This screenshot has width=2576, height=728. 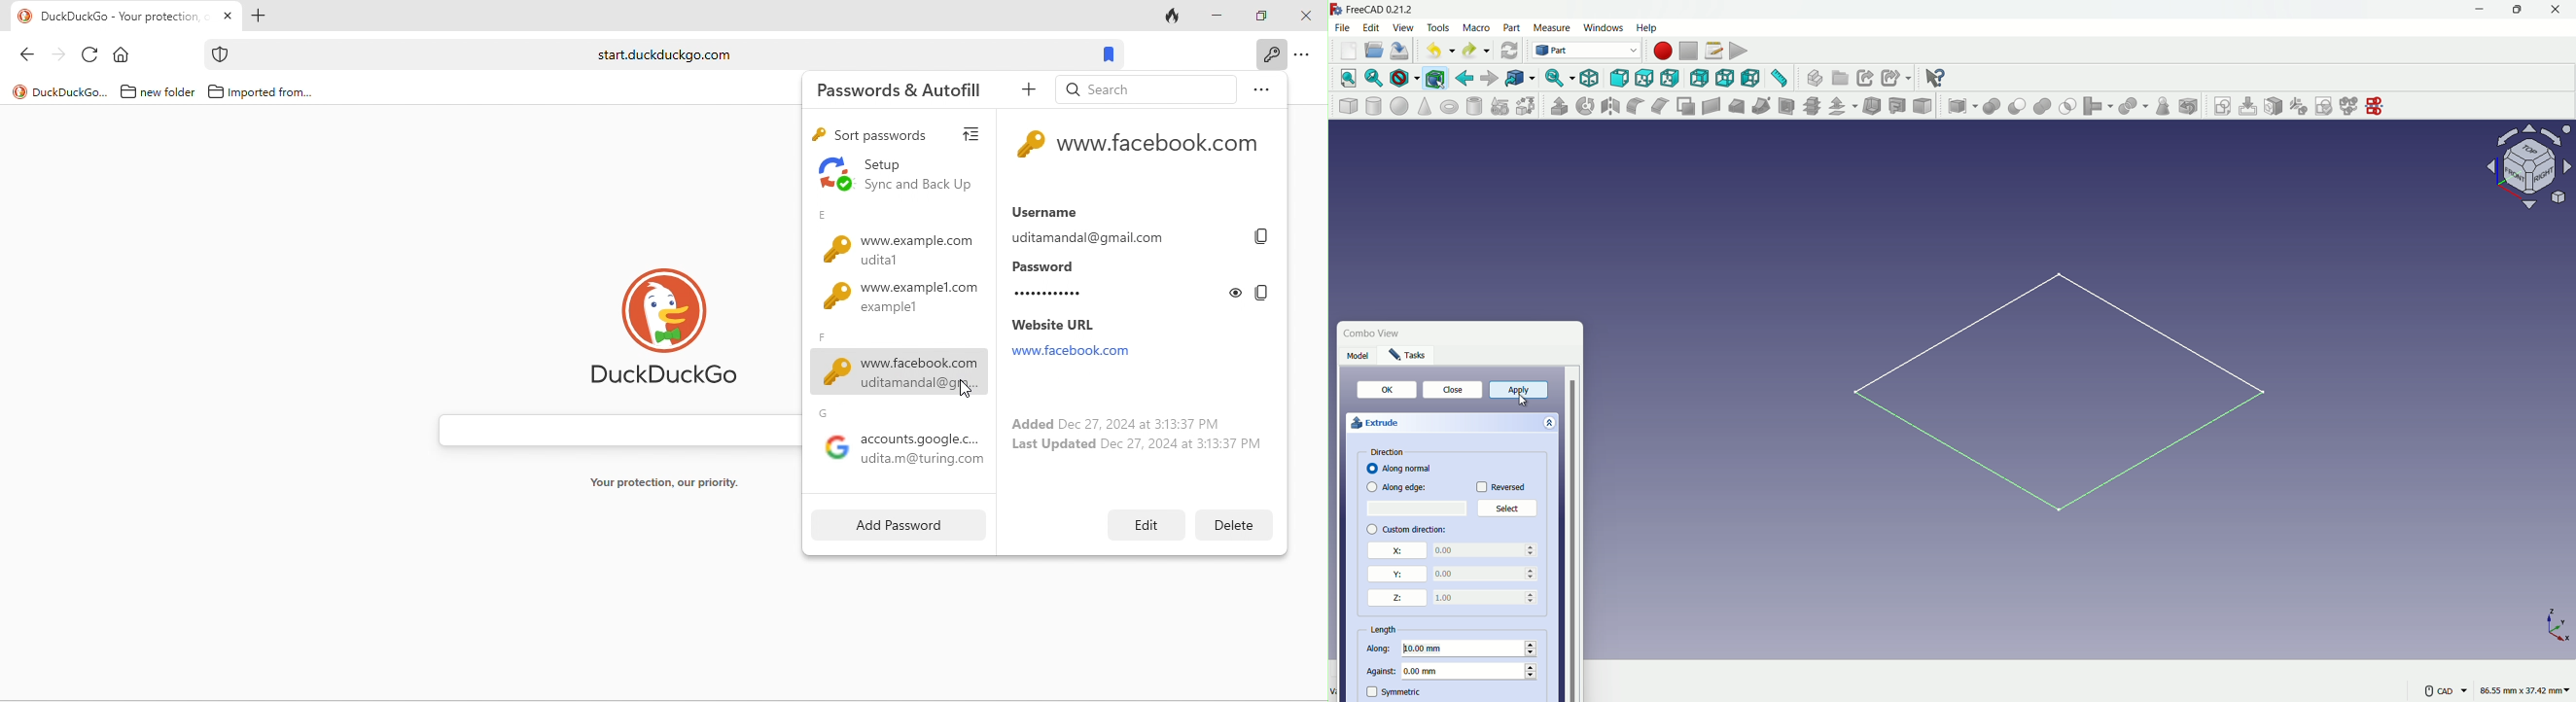 What do you see at coordinates (1586, 51) in the screenshot?
I see `switch workbenches` at bounding box center [1586, 51].